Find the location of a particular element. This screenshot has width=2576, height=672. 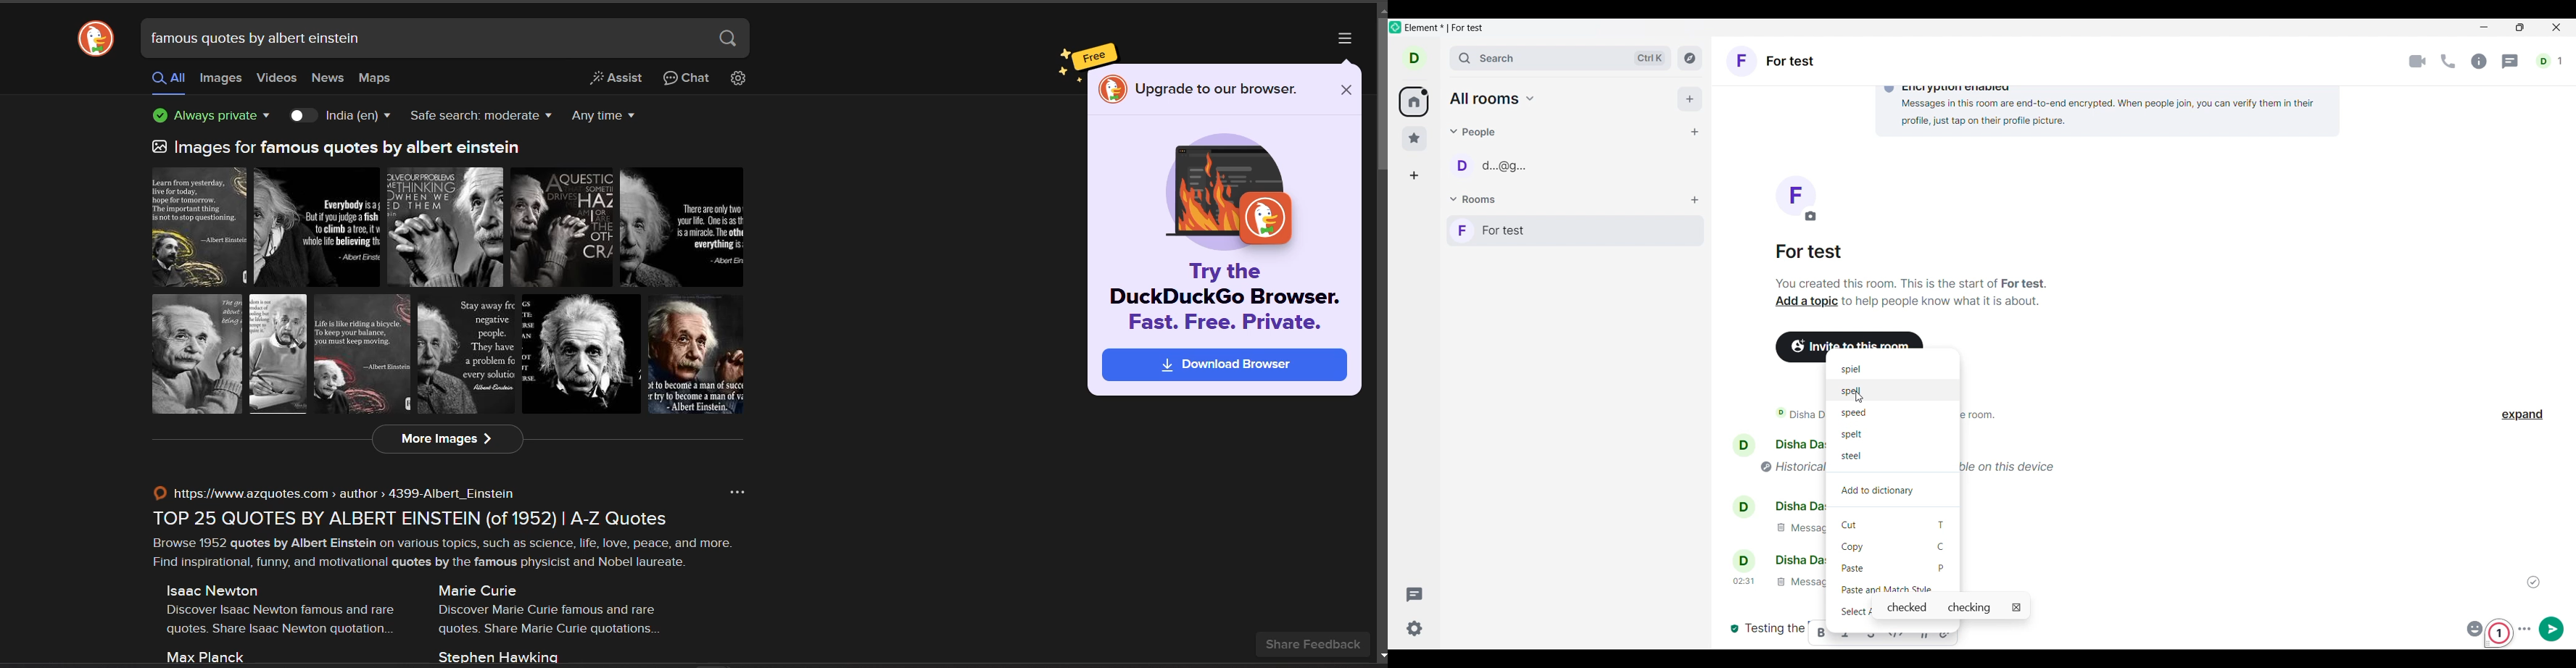

logo is located at coordinates (1111, 90).